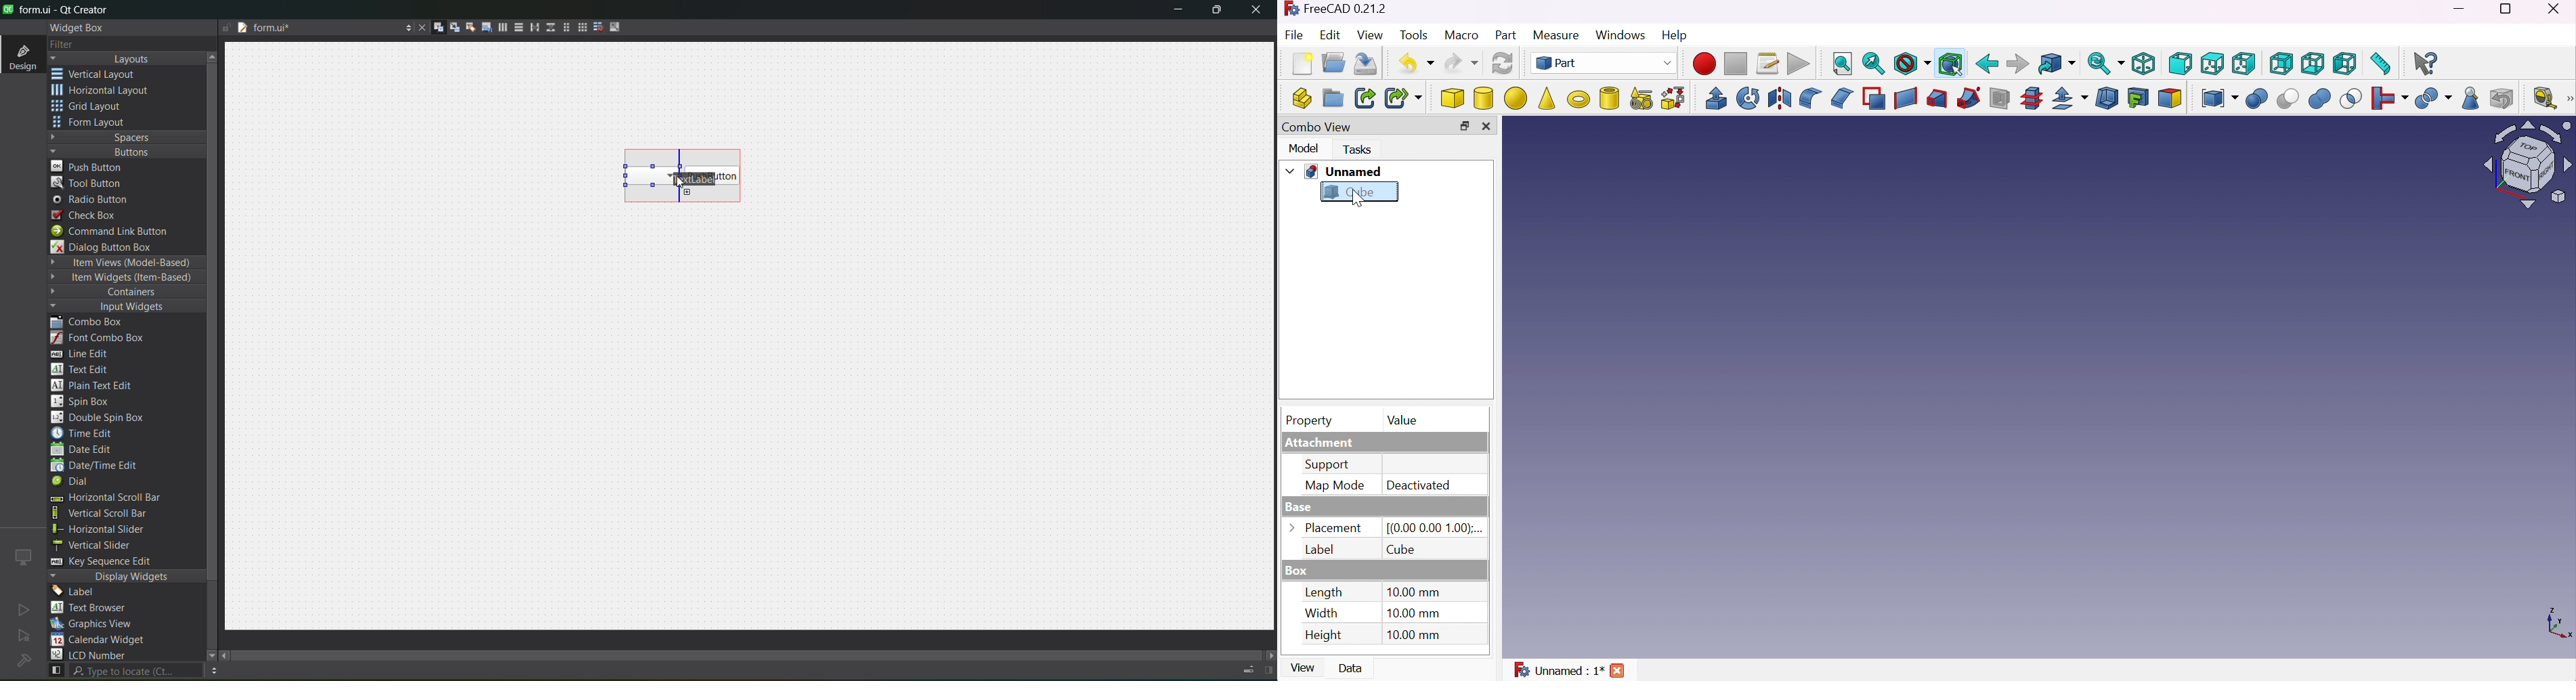 Image resolution: width=2576 pixels, height=700 pixels. Describe the element at coordinates (1217, 12) in the screenshot. I see `maximize` at that location.